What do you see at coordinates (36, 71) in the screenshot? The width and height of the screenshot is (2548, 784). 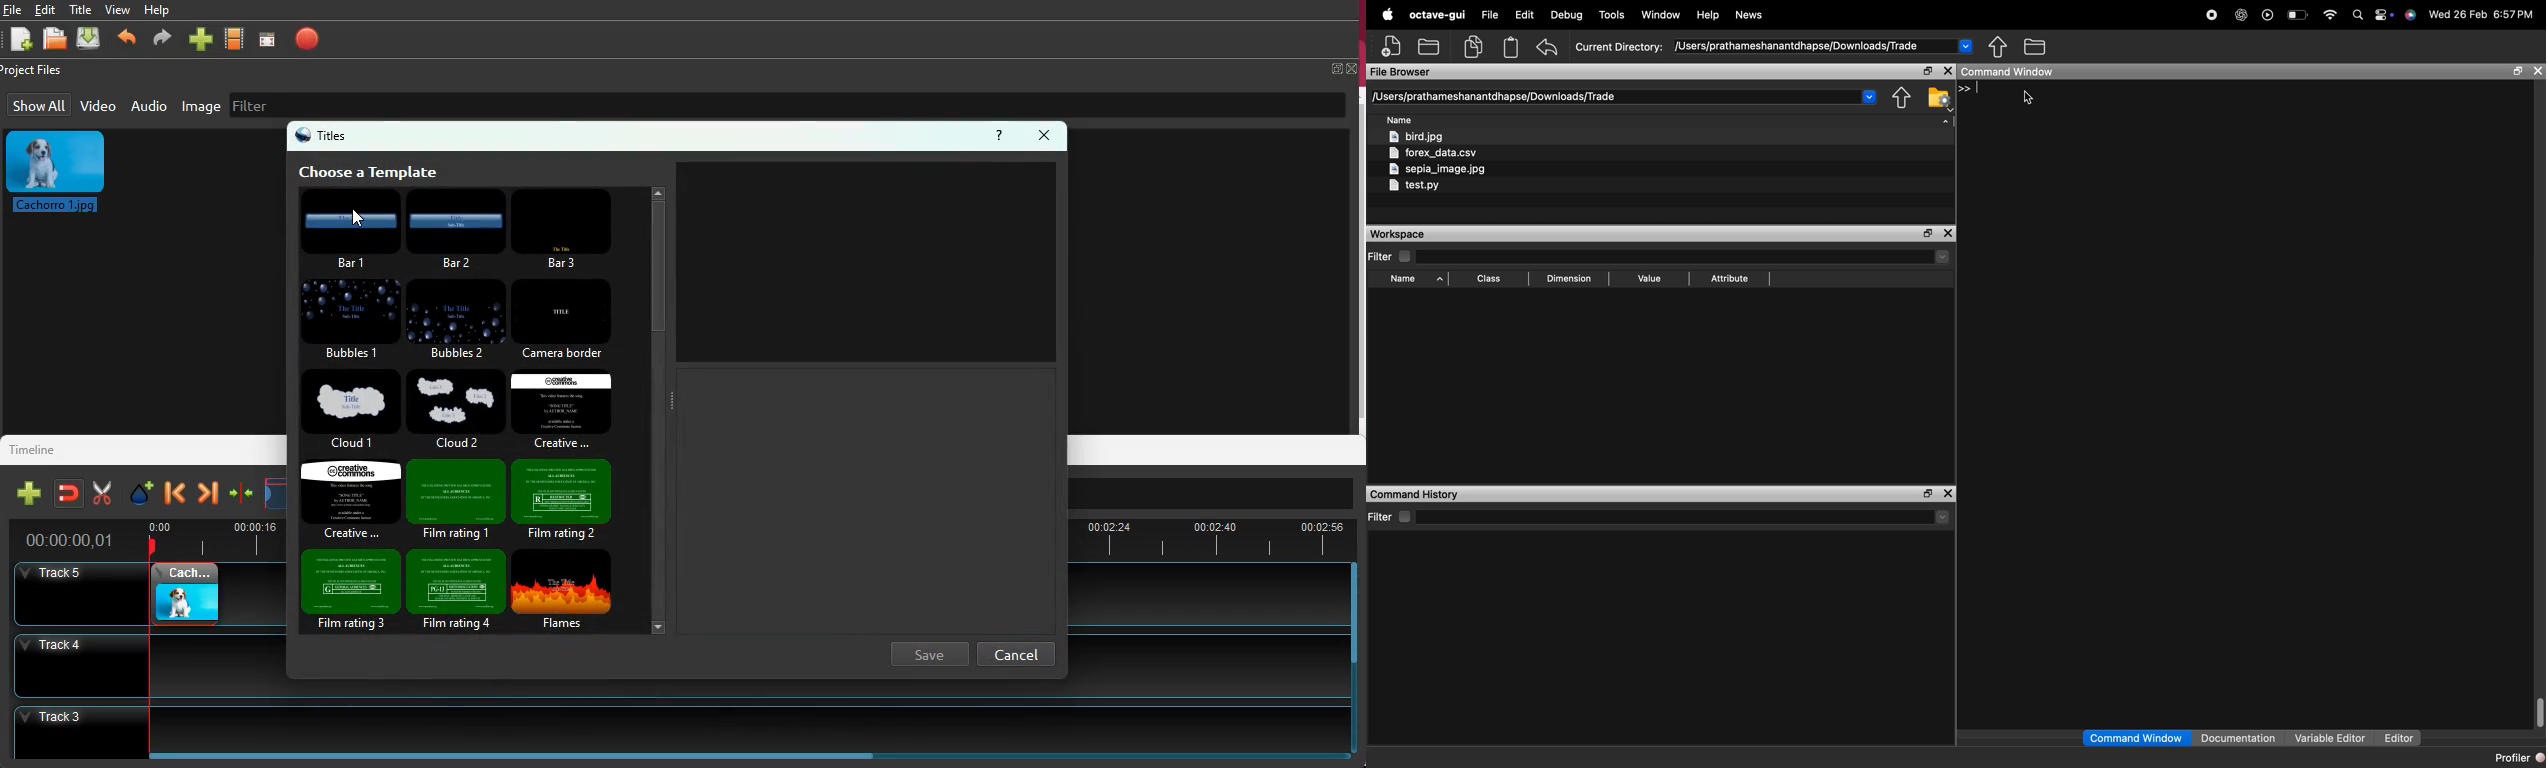 I see `project files` at bounding box center [36, 71].